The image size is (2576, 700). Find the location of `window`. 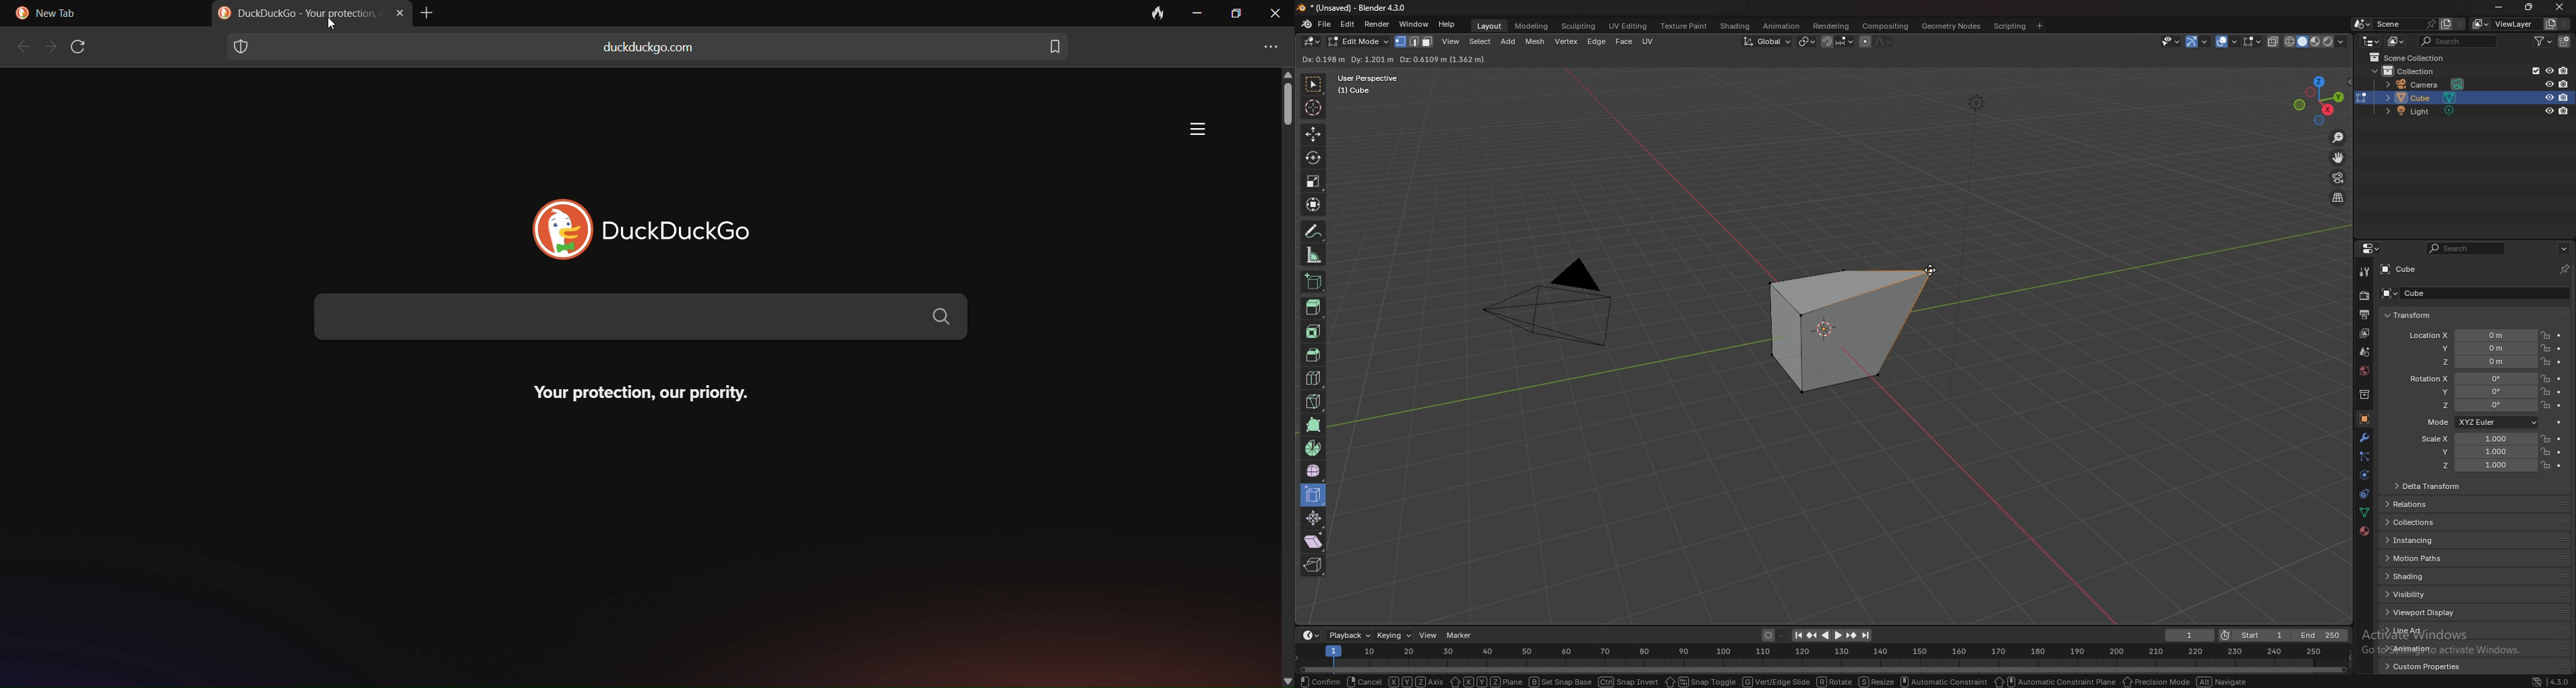

window is located at coordinates (1414, 24).